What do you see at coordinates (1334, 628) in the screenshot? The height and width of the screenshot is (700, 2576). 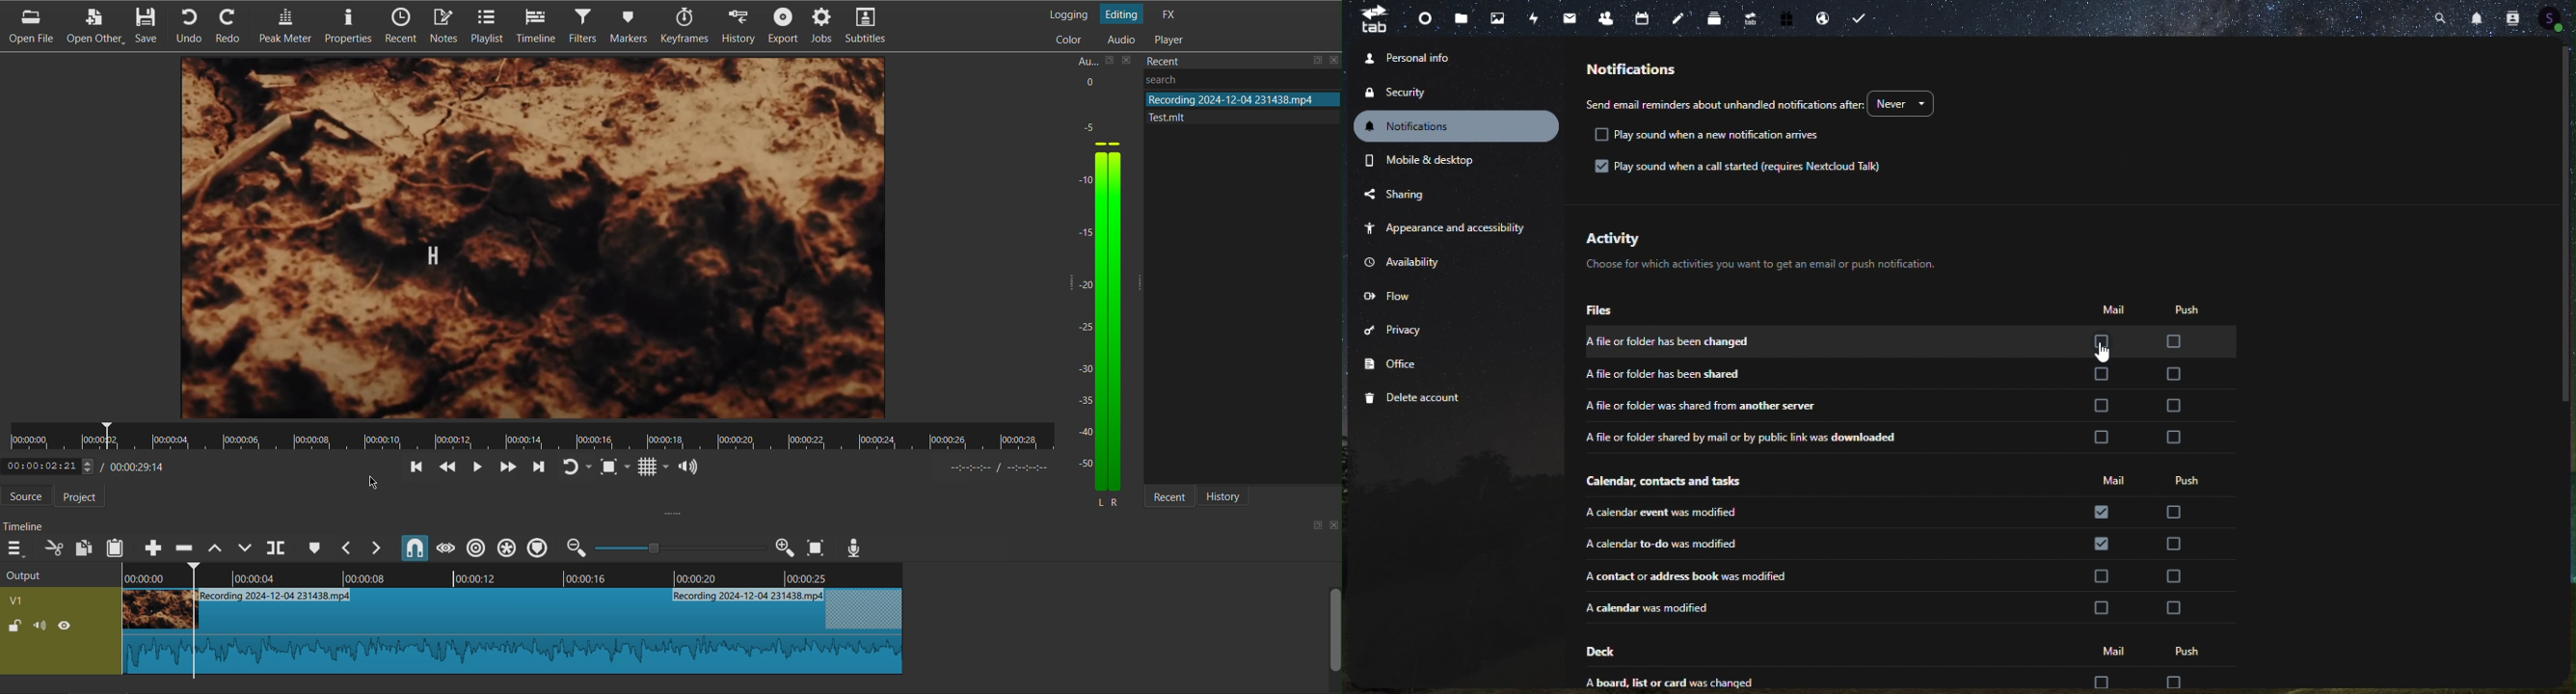 I see `scroll bar` at bounding box center [1334, 628].